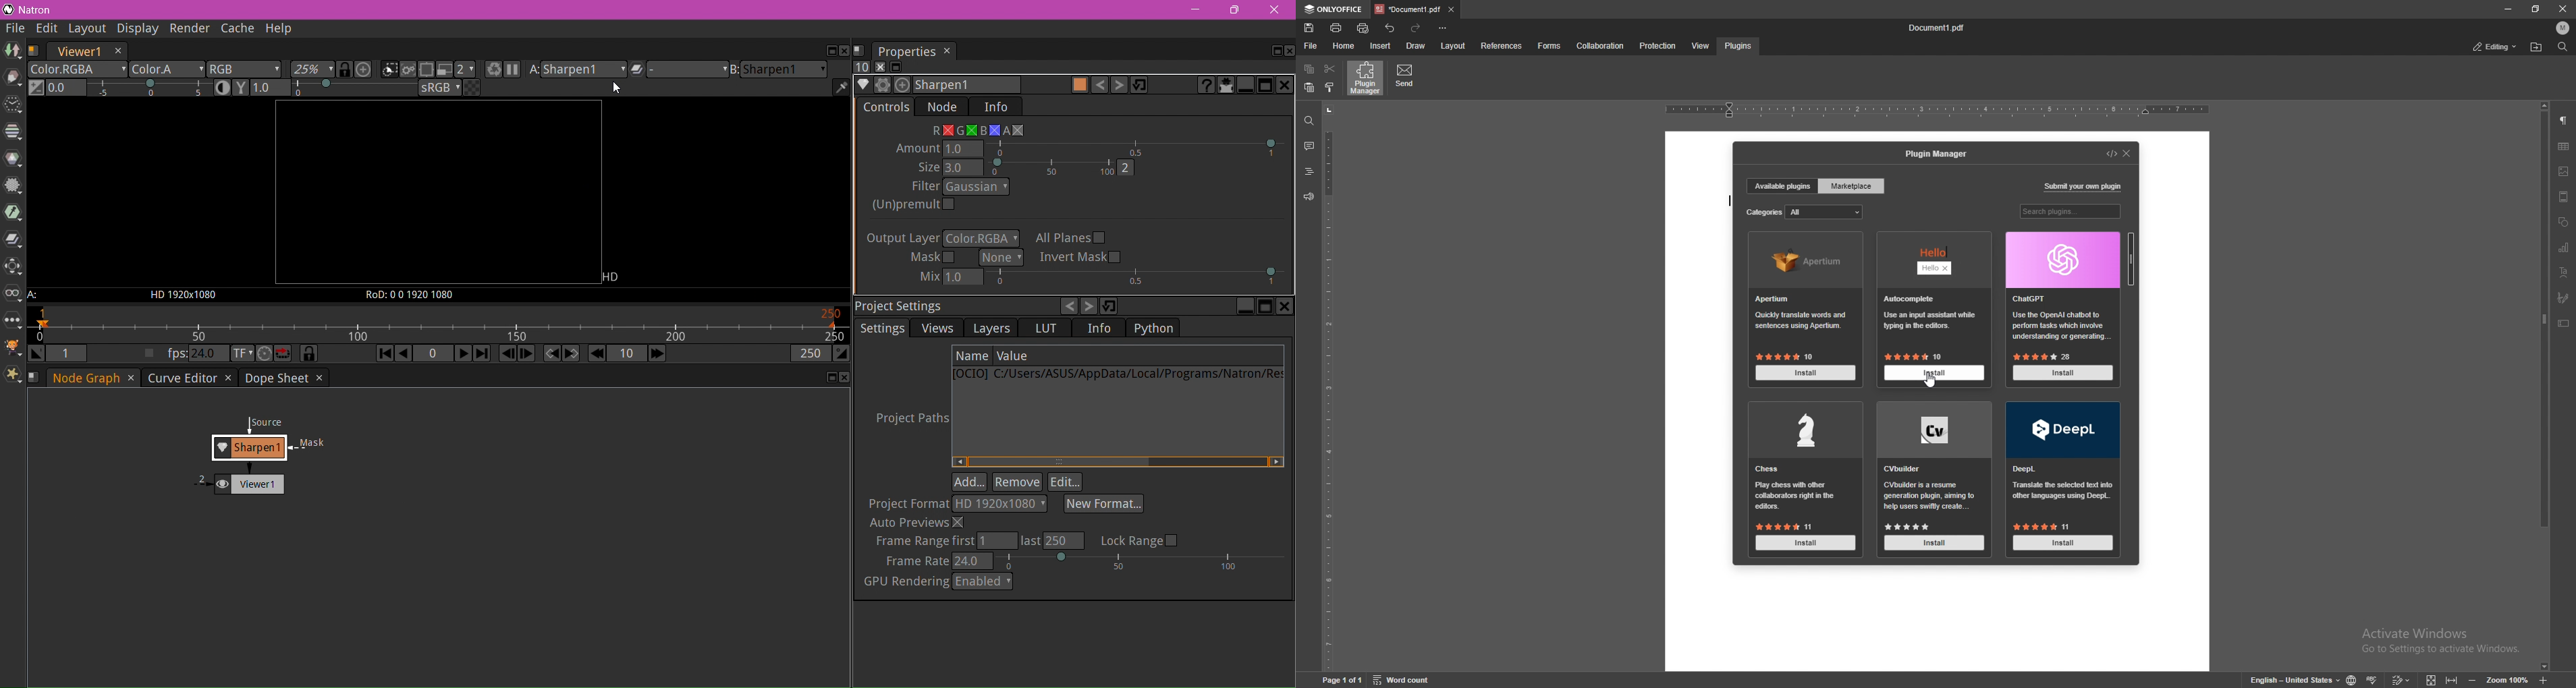  Describe the element at coordinates (1118, 376) in the screenshot. I see `[OCIO] C/Users/ASUS/AppData/Local/Programs/Natron/Res` at that location.